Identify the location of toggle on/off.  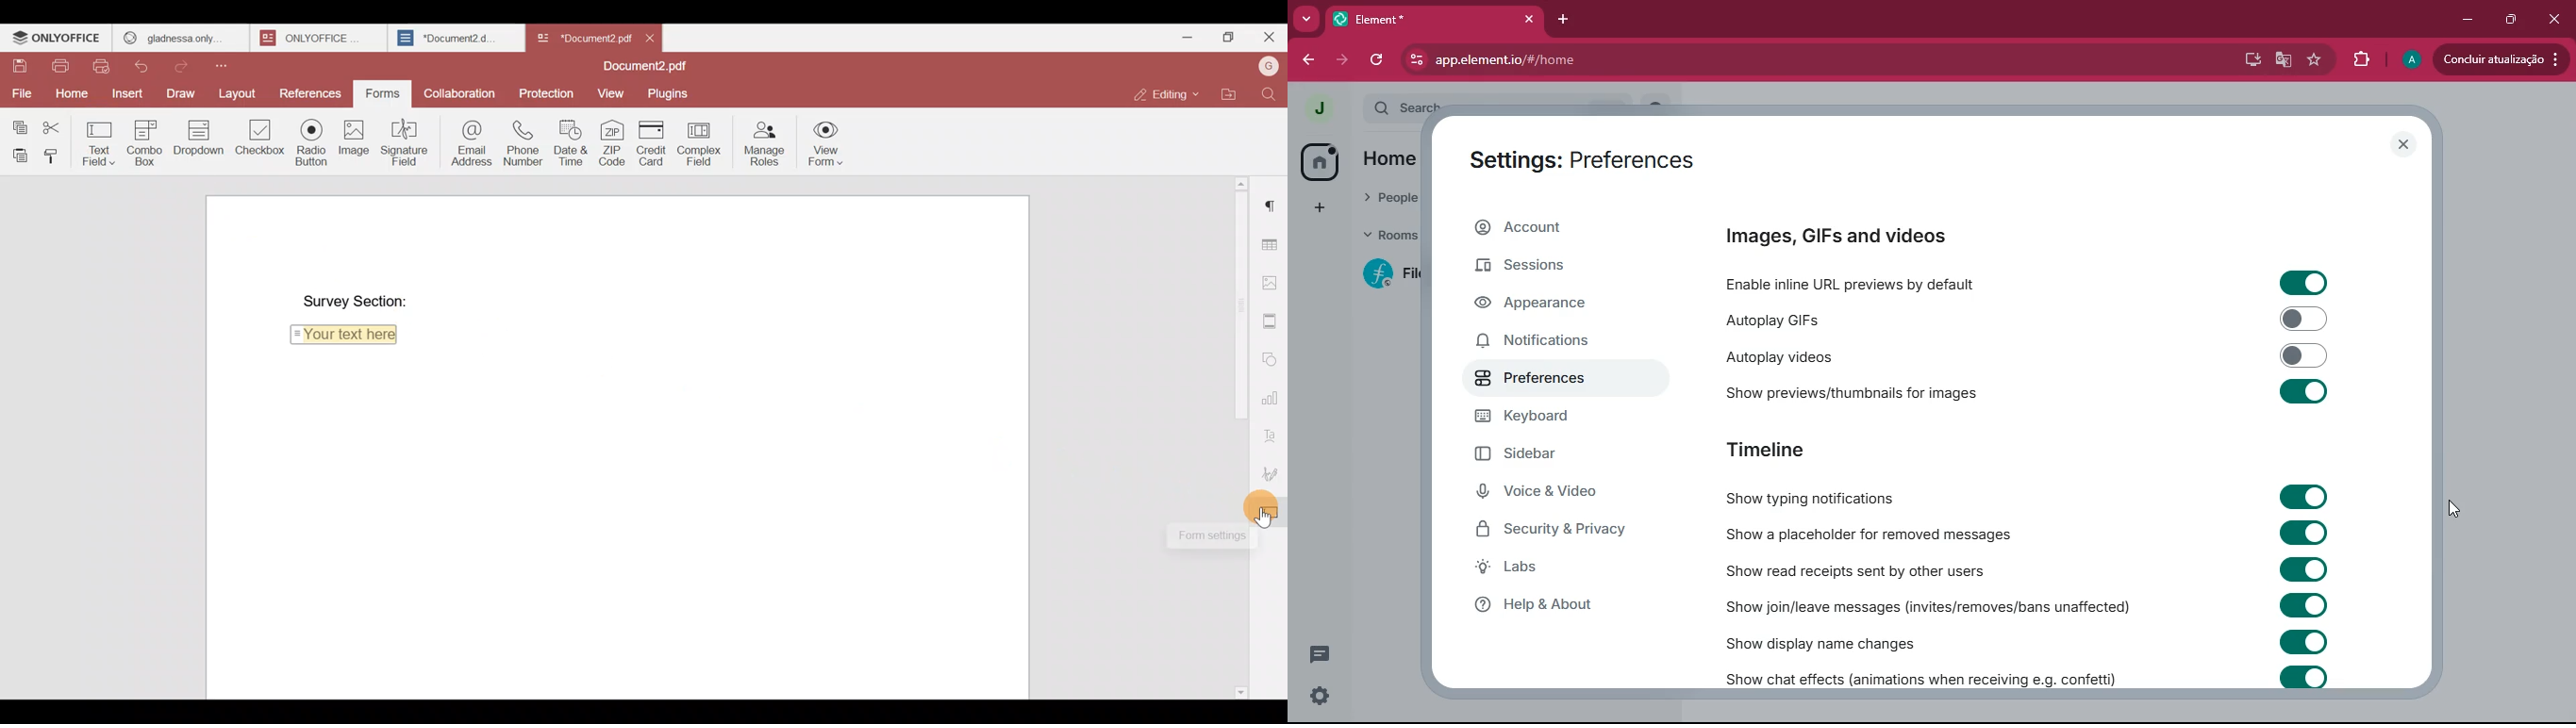
(2305, 497).